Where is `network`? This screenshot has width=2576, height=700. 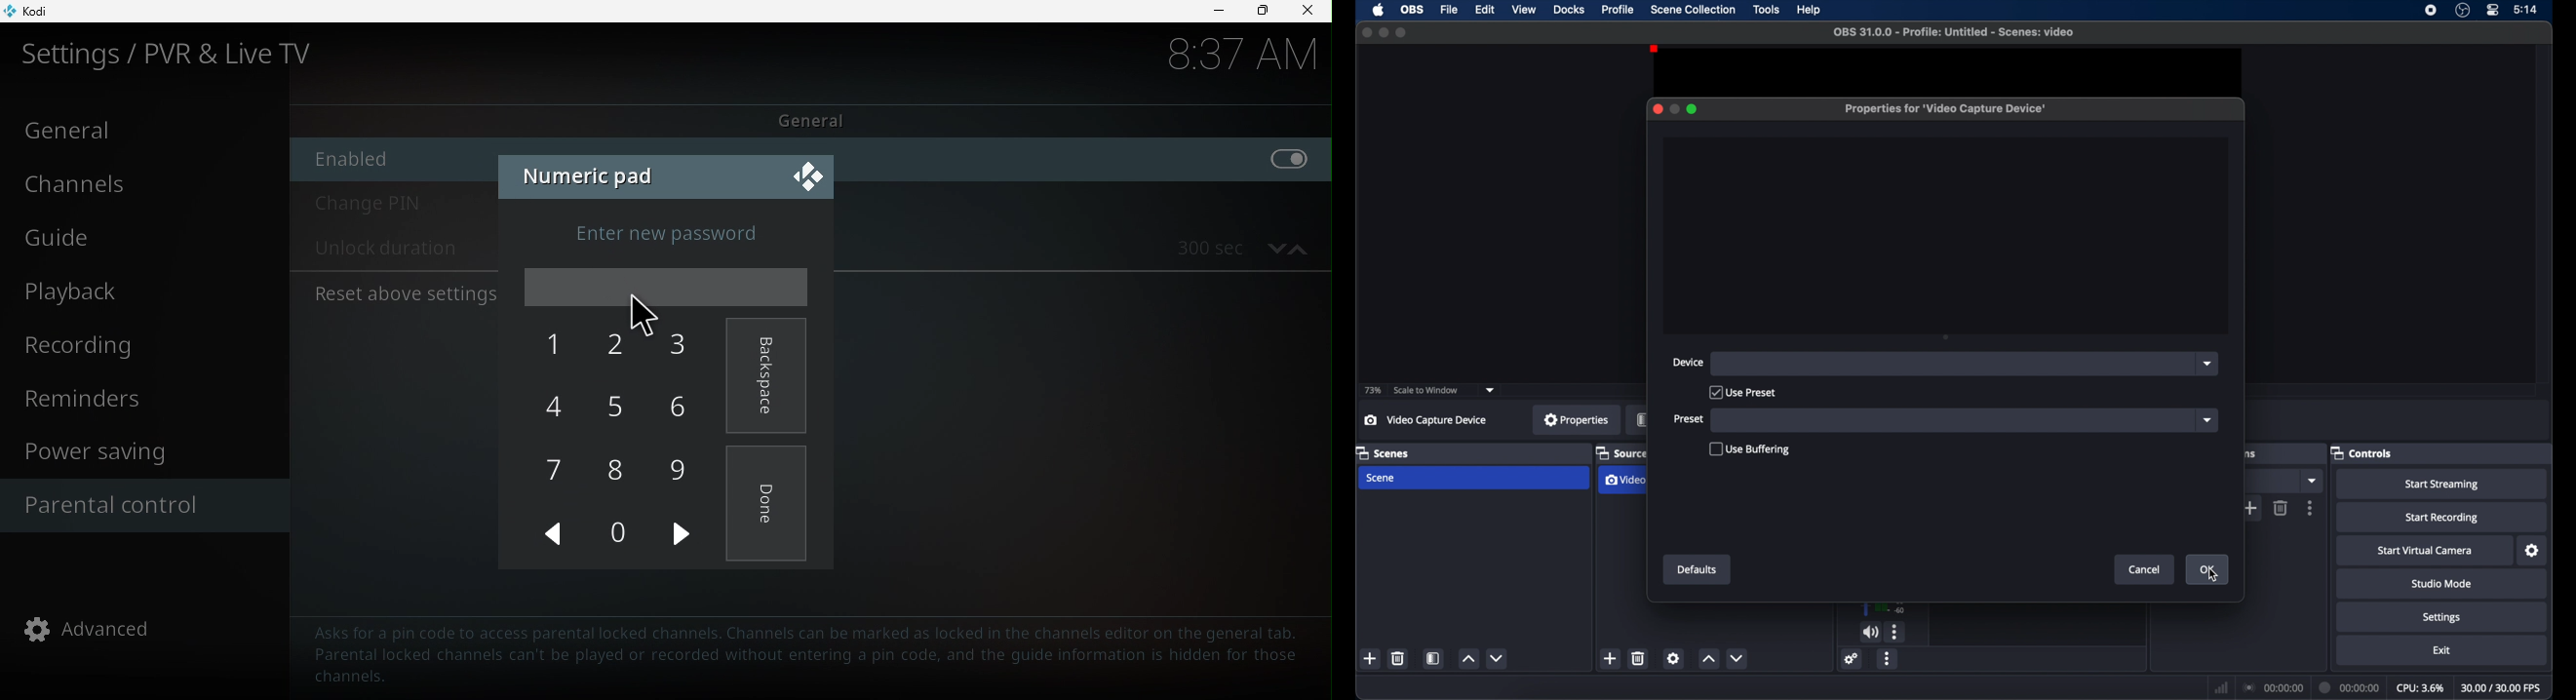 network is located at coordinates (2220, 688).